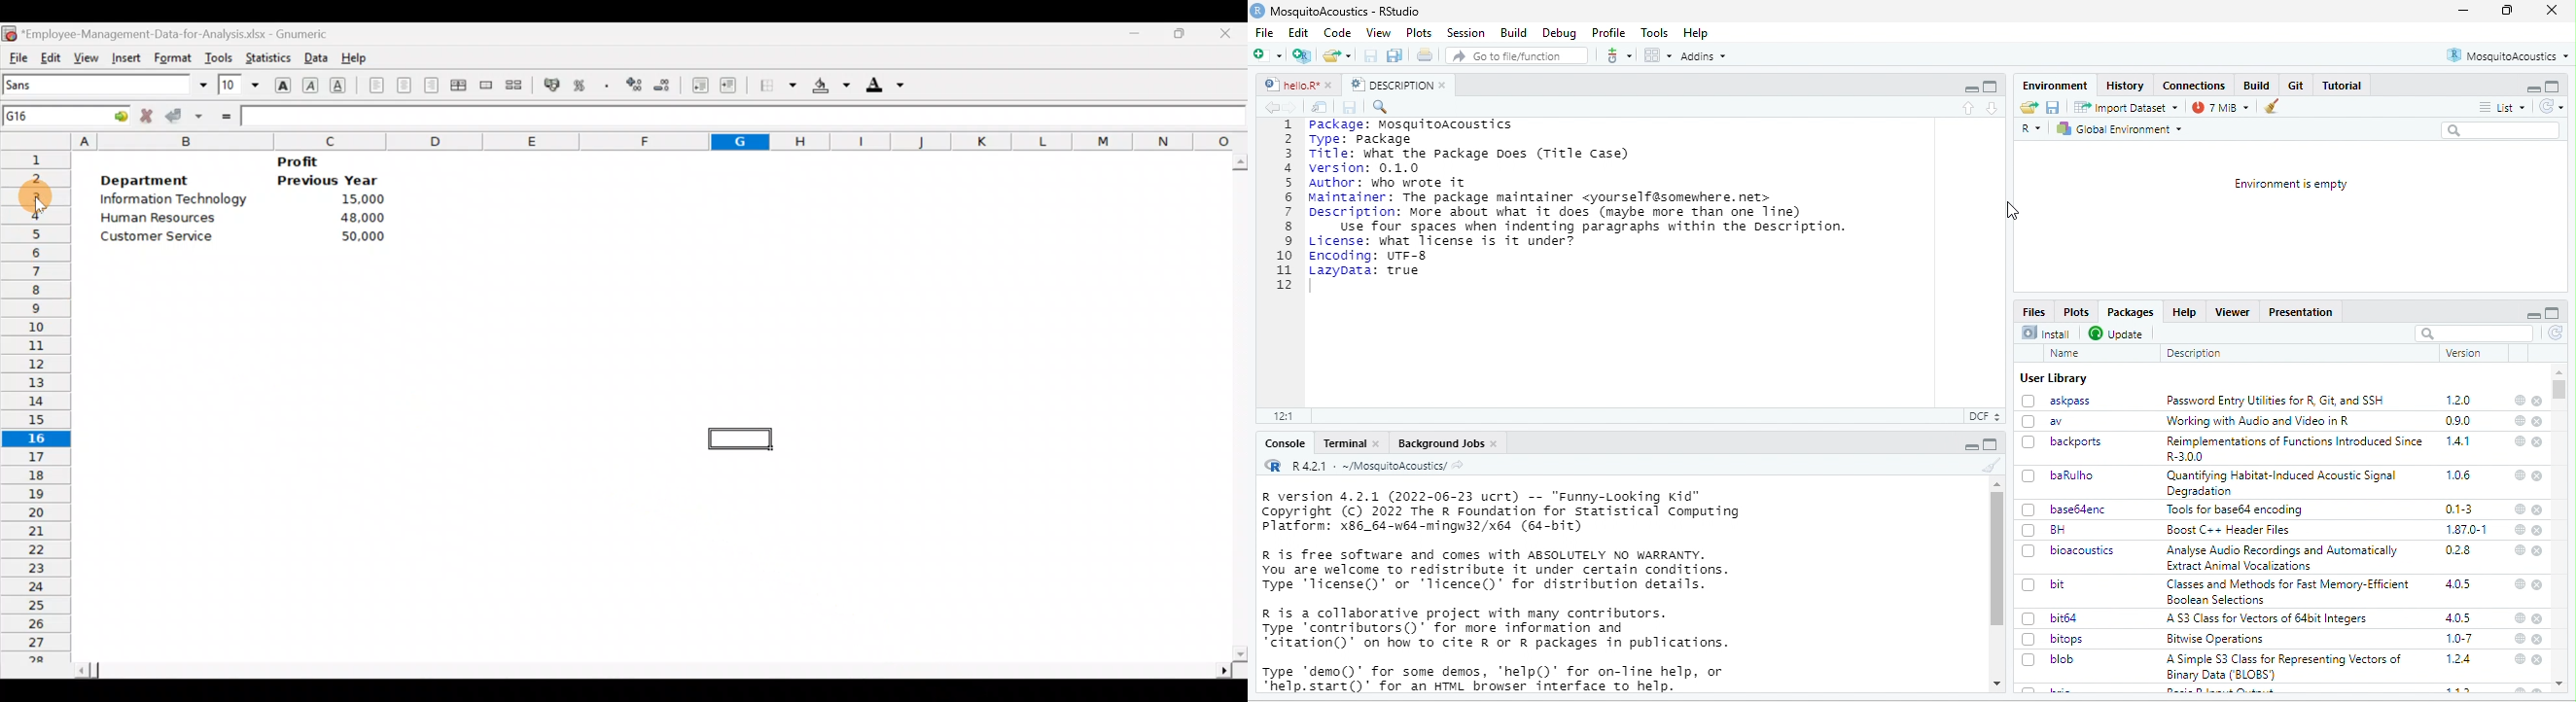 Image resolution: width=2576 pixels, height=728 pixels. Describe the element at coordinates (2126, 107) in the screenshot. I see `Import Dataset` at that location.